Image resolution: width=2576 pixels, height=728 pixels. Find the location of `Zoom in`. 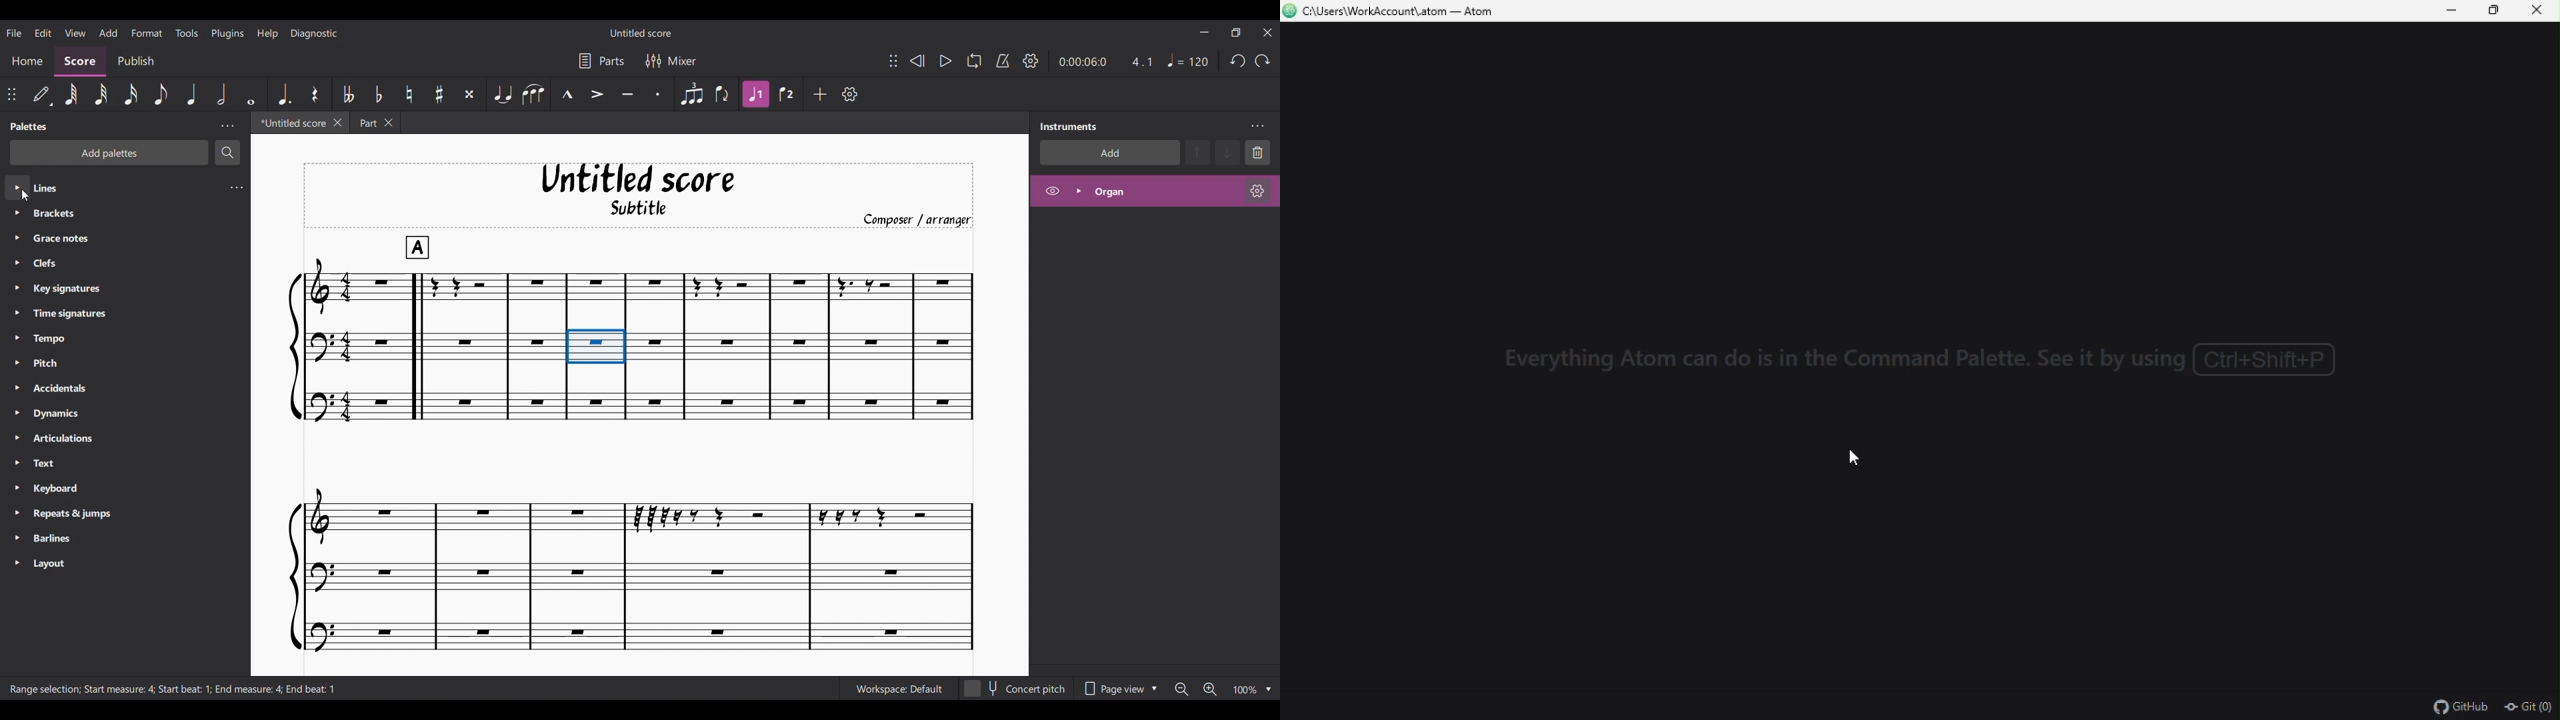

Zoom in is located at coordinates (1210, 689).